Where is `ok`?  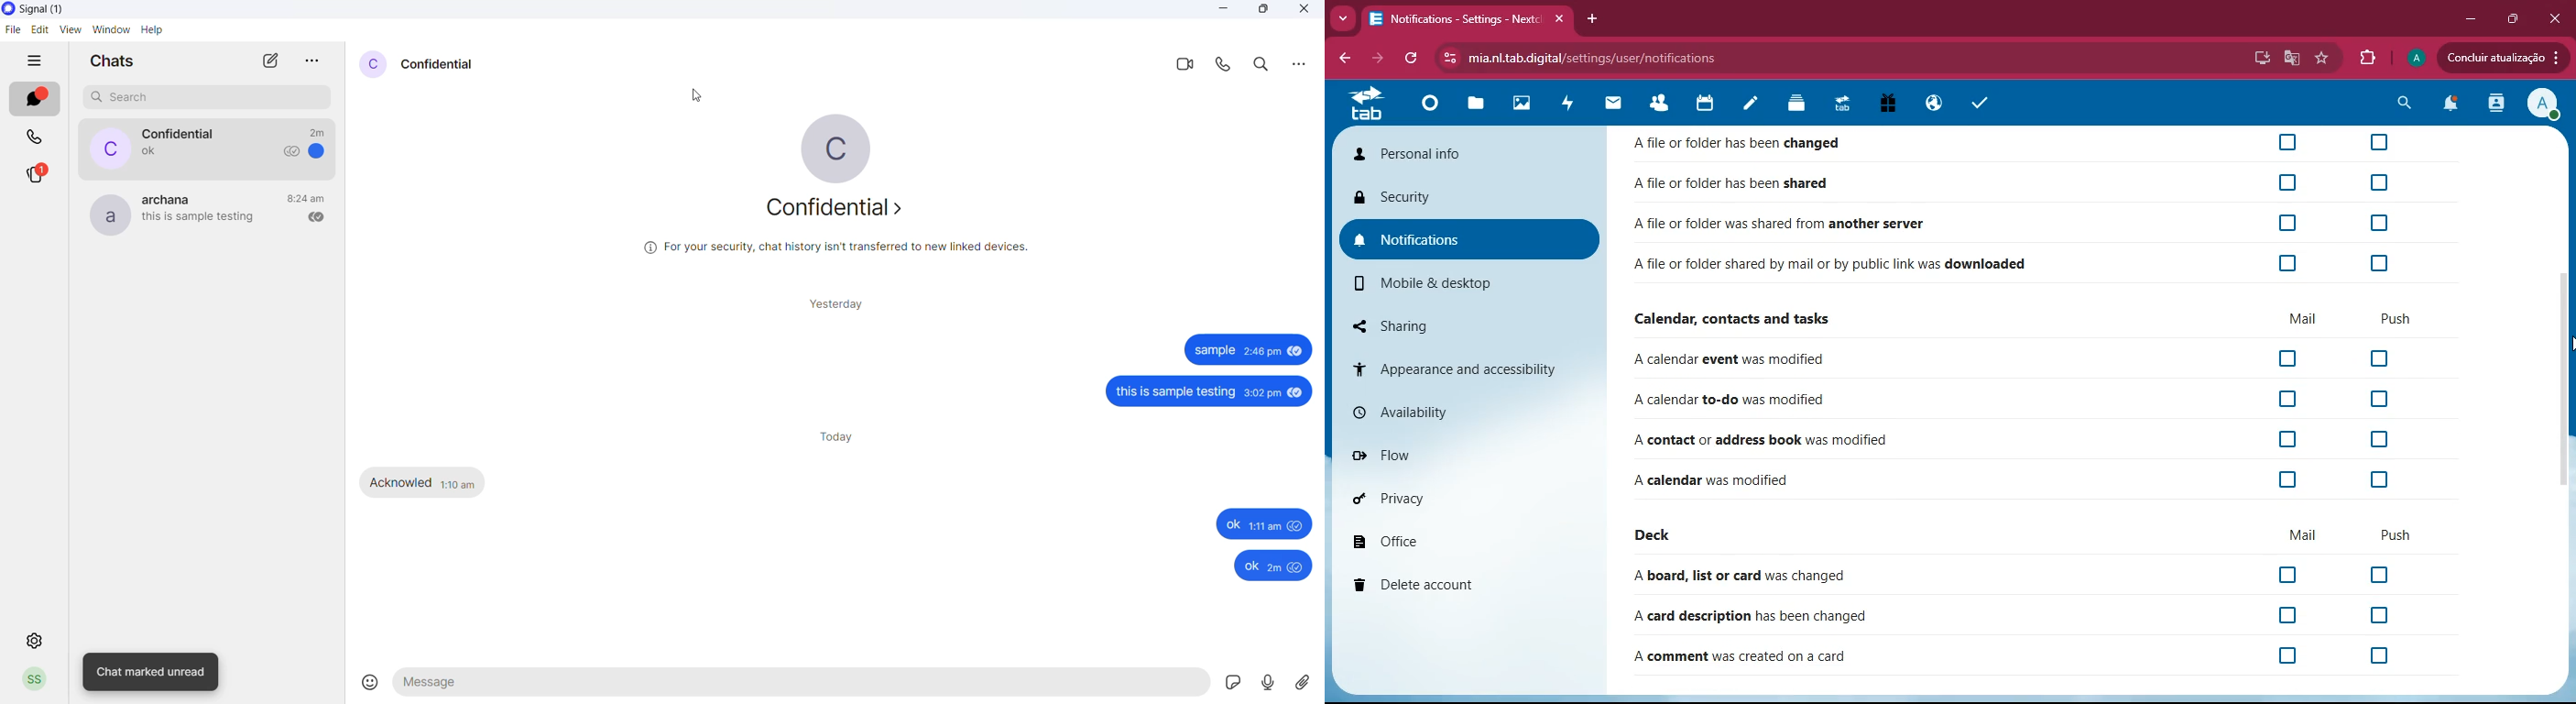 ok is located at coordinates (1265, 565).